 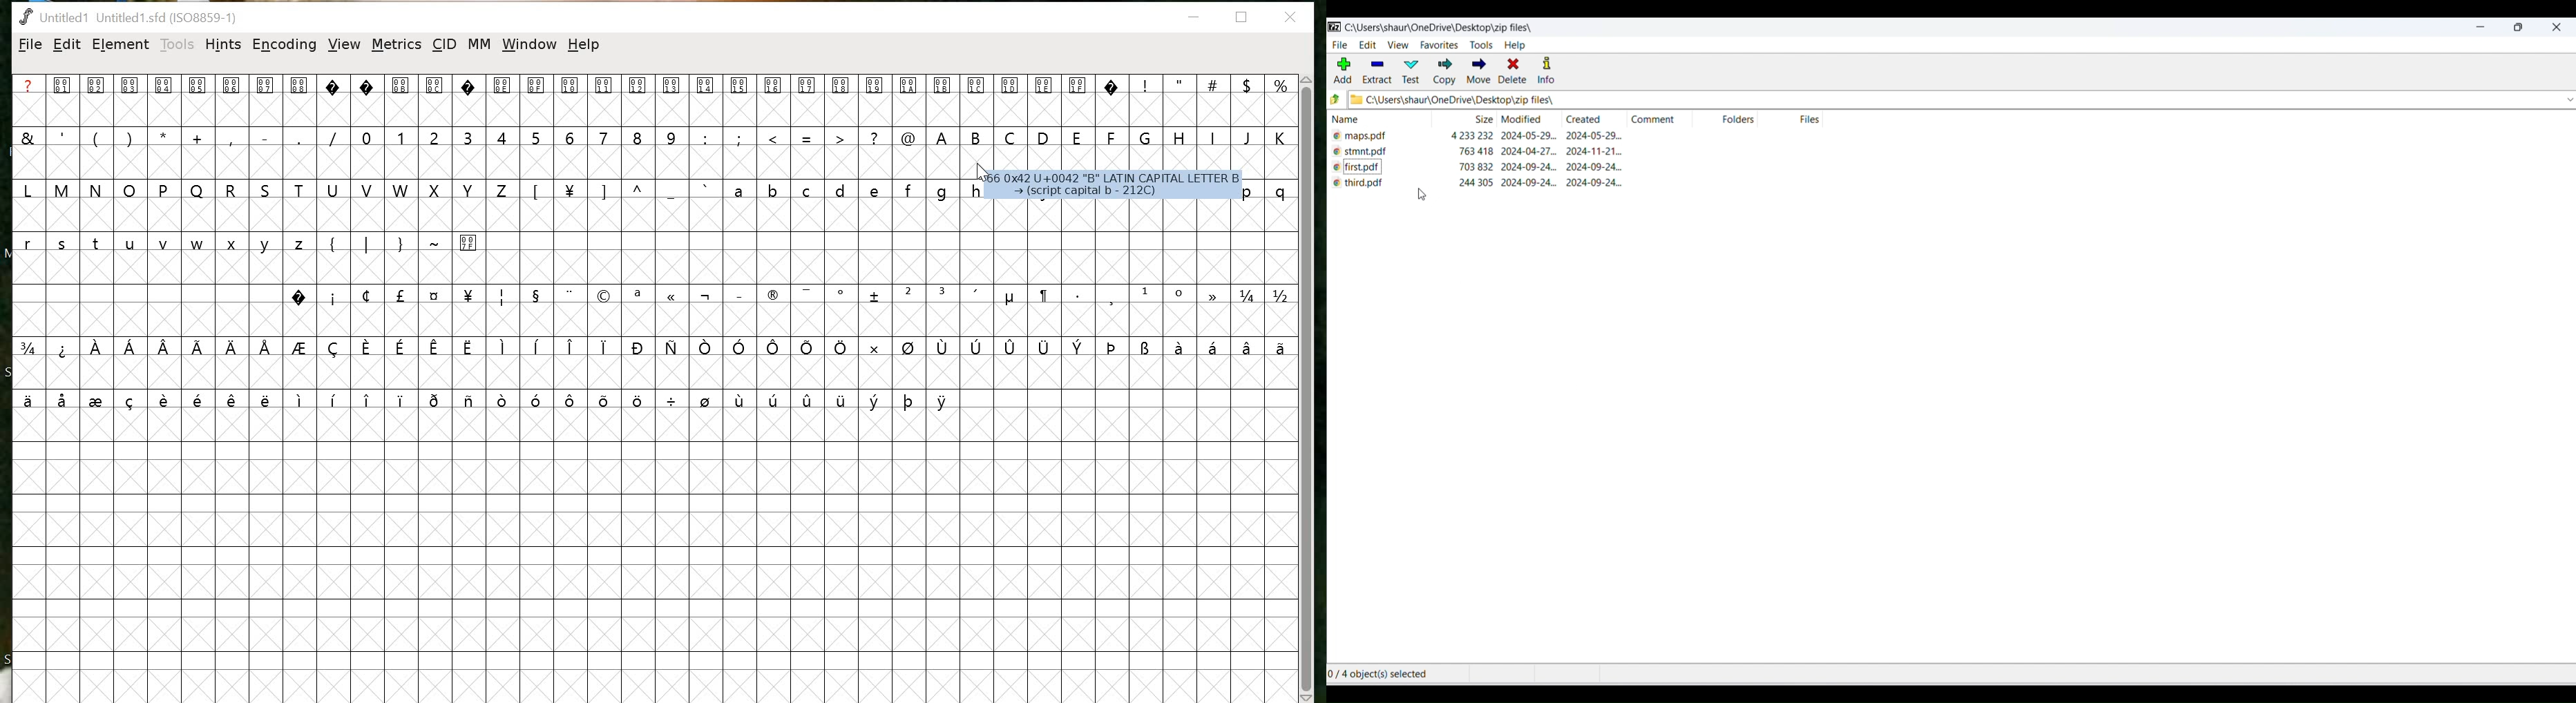 I want to click on file name, so click(x=1366, y=134).